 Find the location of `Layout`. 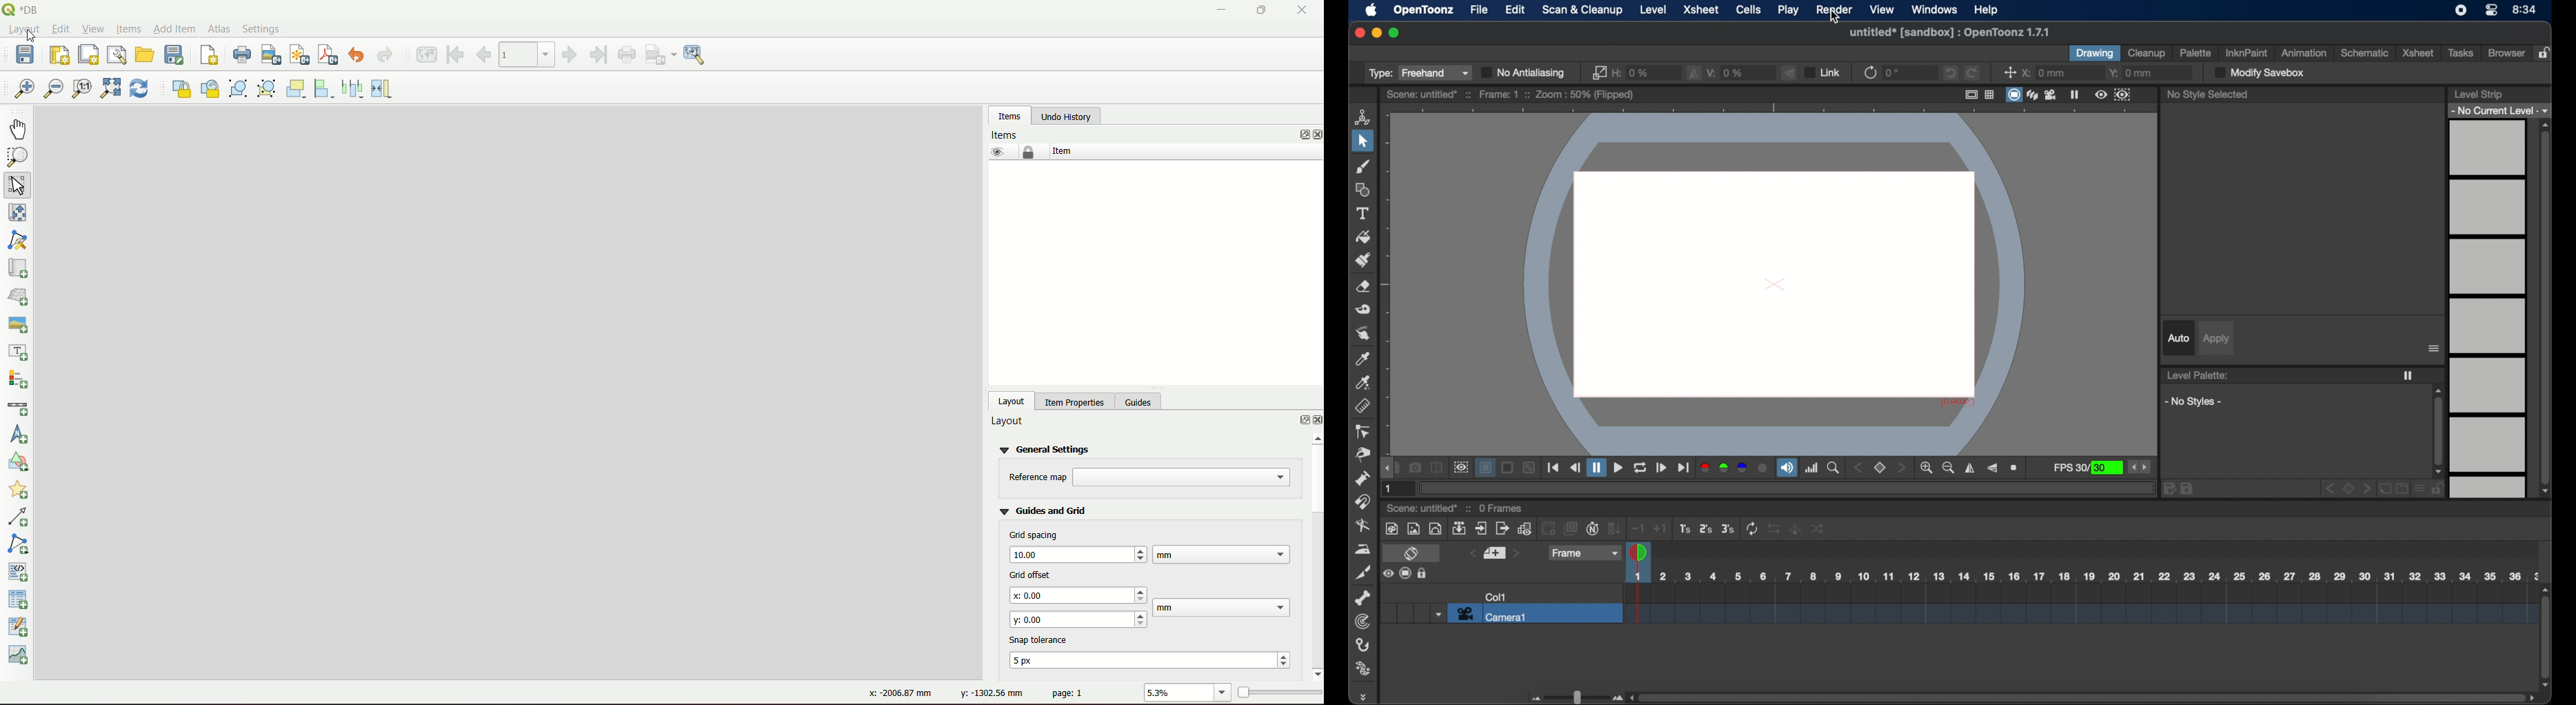

Layout is located at coordinates (23, 31).